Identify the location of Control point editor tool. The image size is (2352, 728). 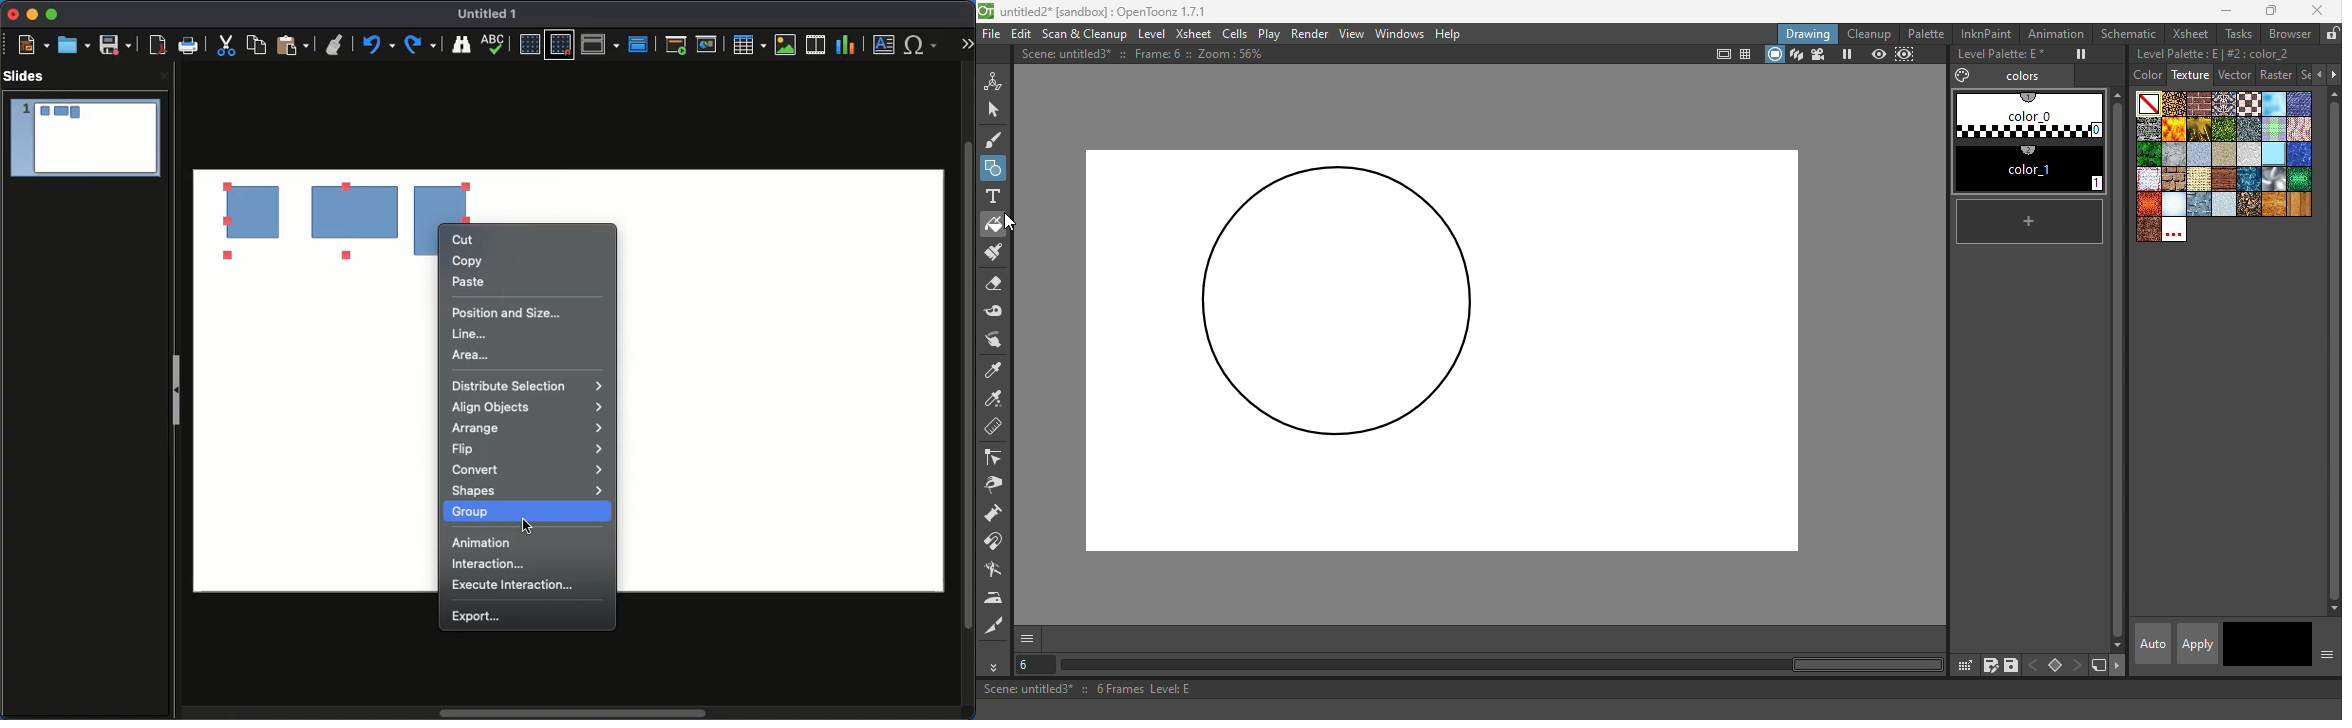
(994, 456).